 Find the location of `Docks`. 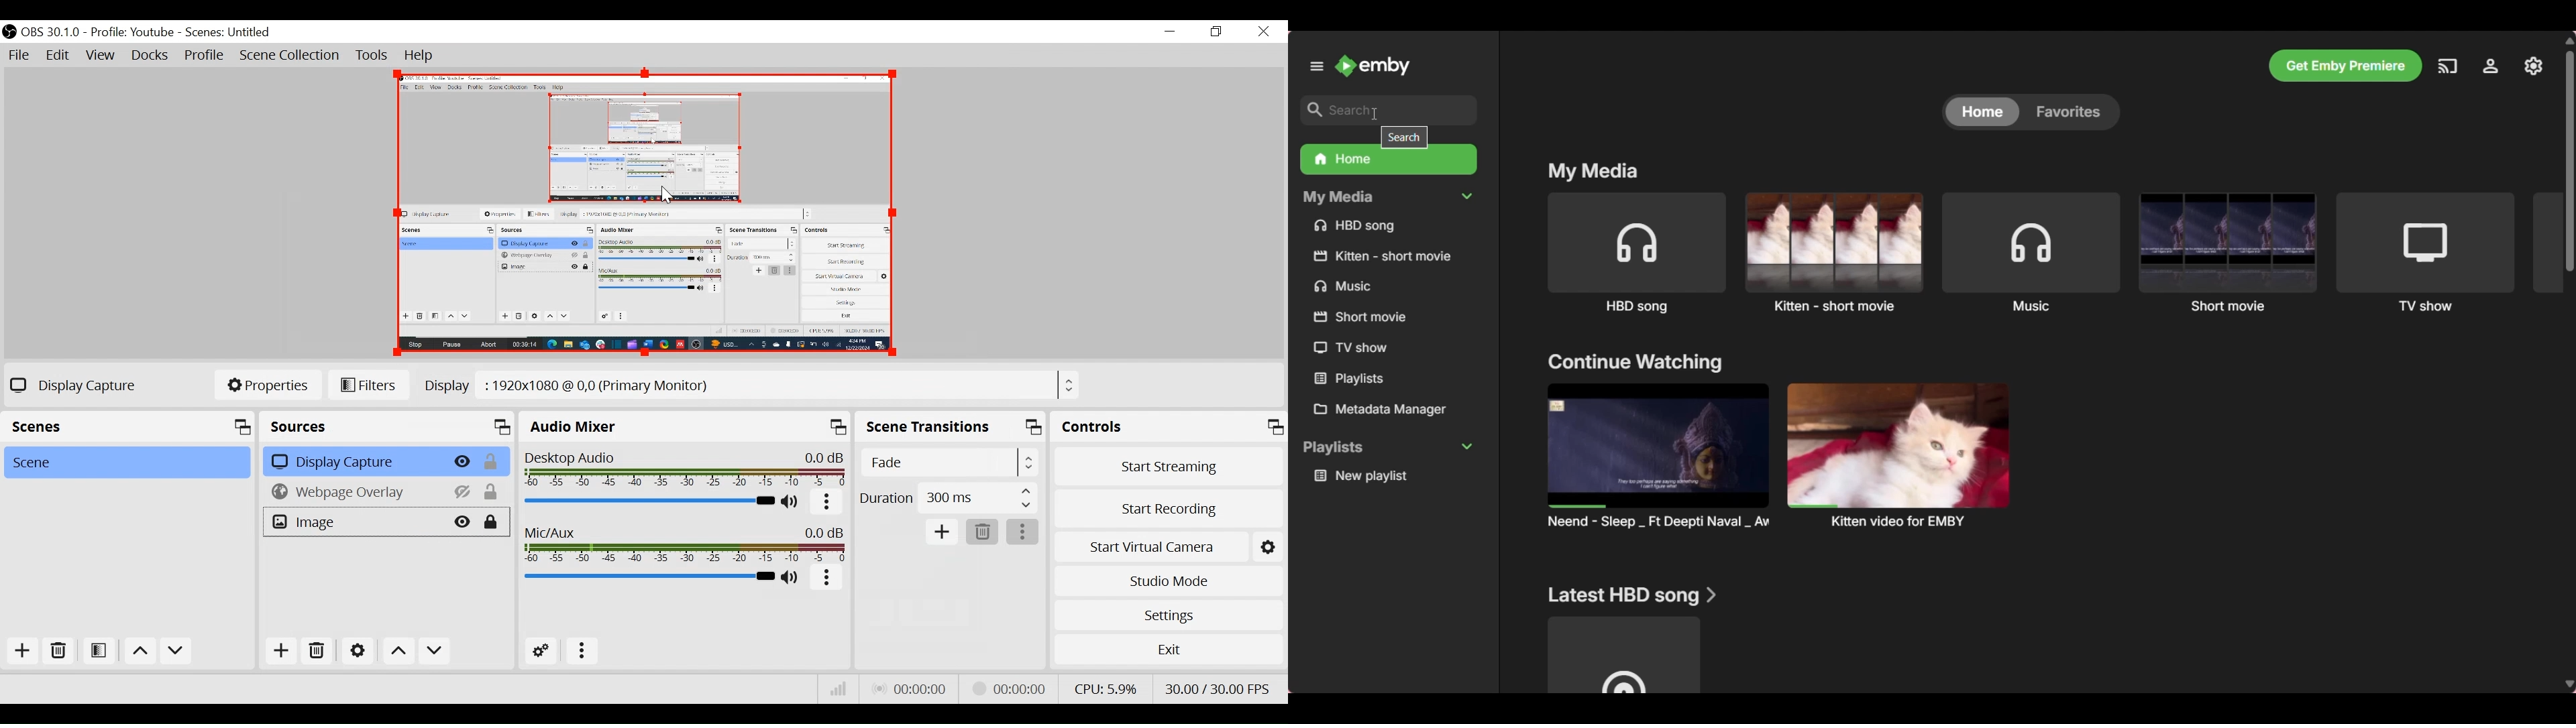

Docks is located at coordinates (151, 56).